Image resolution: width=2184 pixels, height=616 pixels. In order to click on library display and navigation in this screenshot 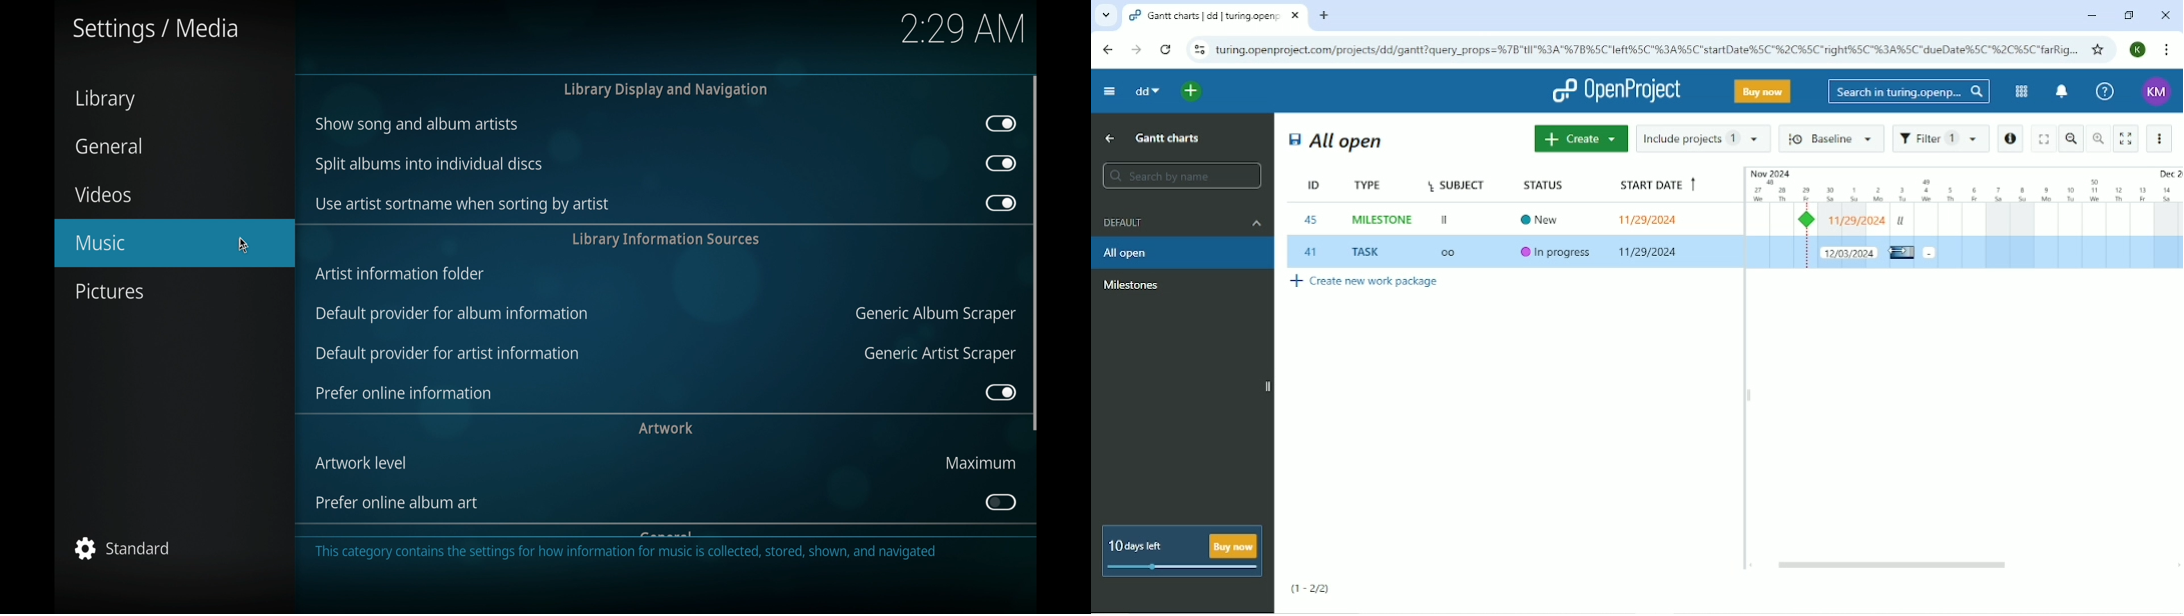, I will do `click(665, 89)`.